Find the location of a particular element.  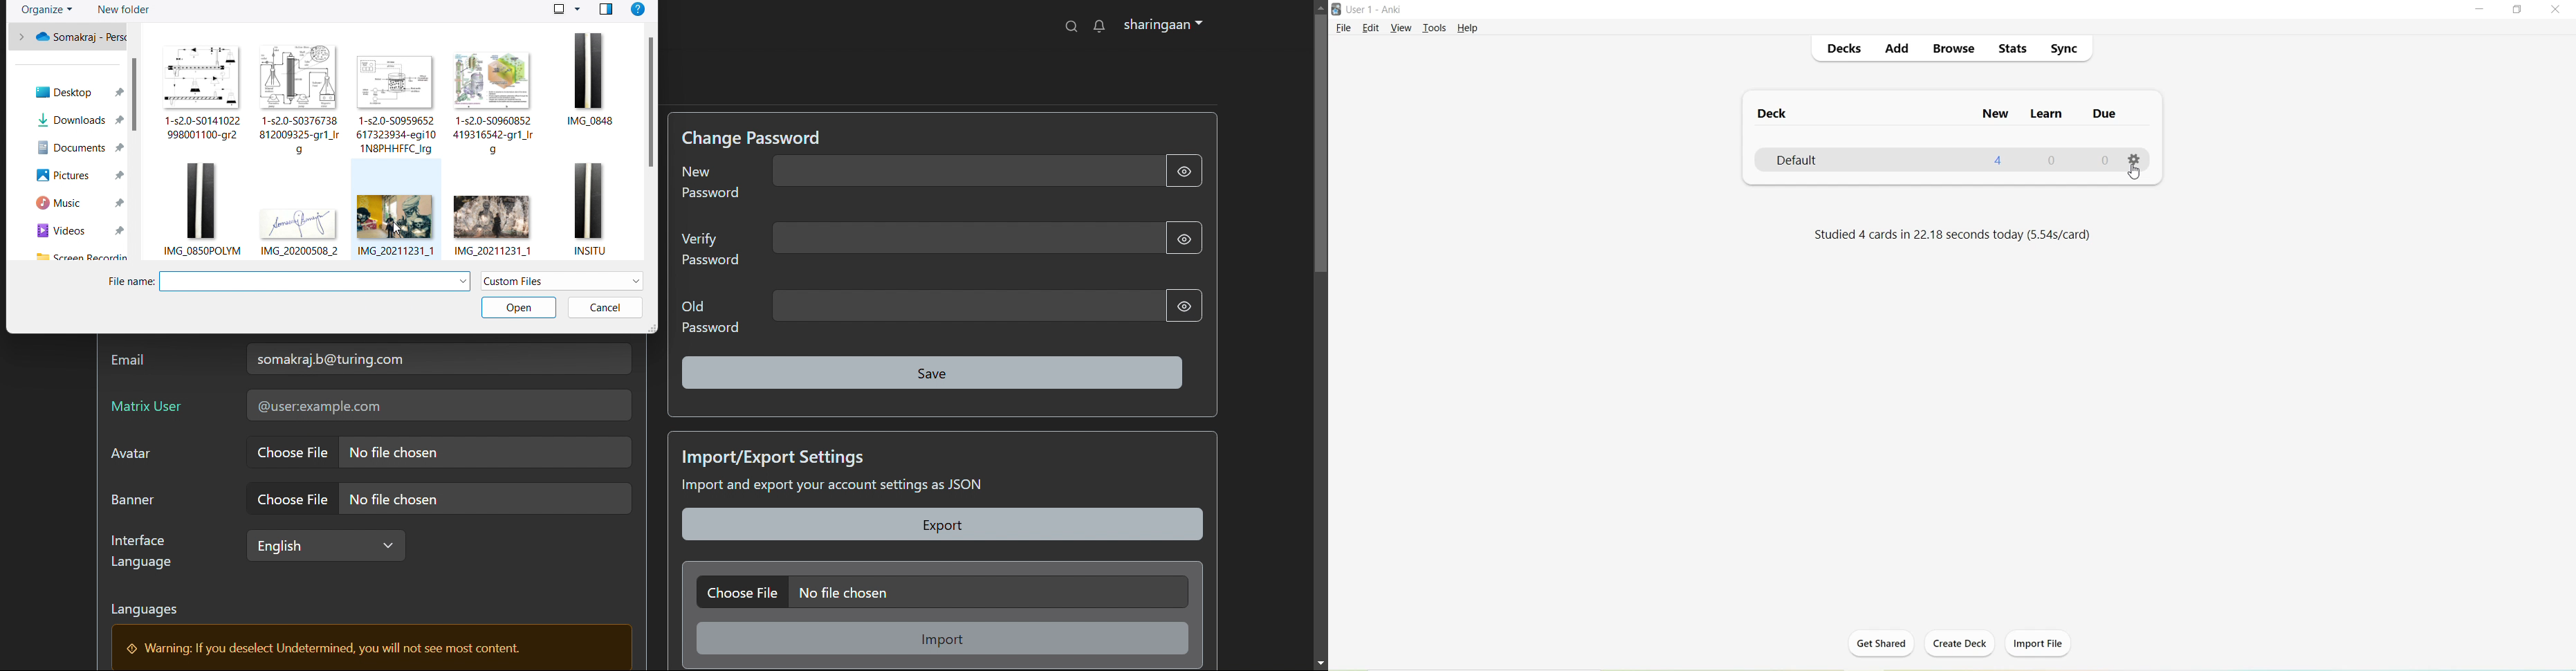

Import/Export Settings is located at coordinates (777, 455).